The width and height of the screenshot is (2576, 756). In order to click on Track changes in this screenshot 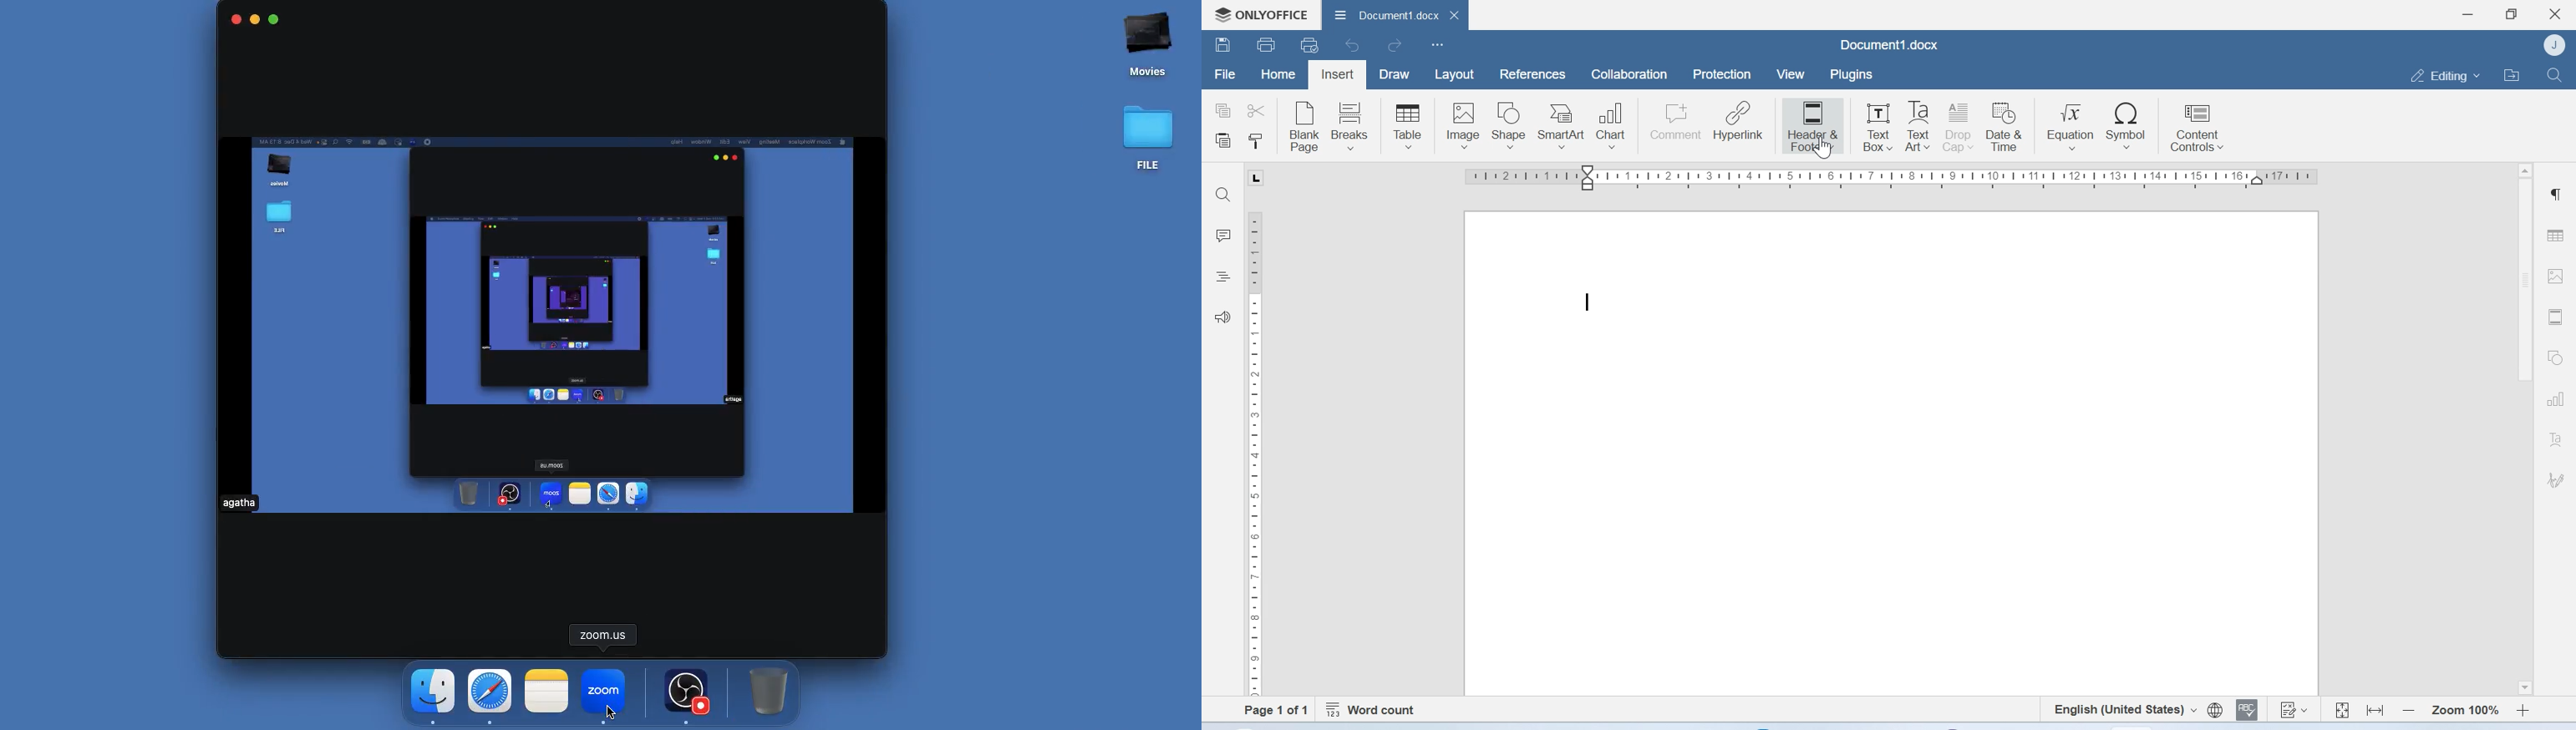, I will do `click(2295, 711)`.